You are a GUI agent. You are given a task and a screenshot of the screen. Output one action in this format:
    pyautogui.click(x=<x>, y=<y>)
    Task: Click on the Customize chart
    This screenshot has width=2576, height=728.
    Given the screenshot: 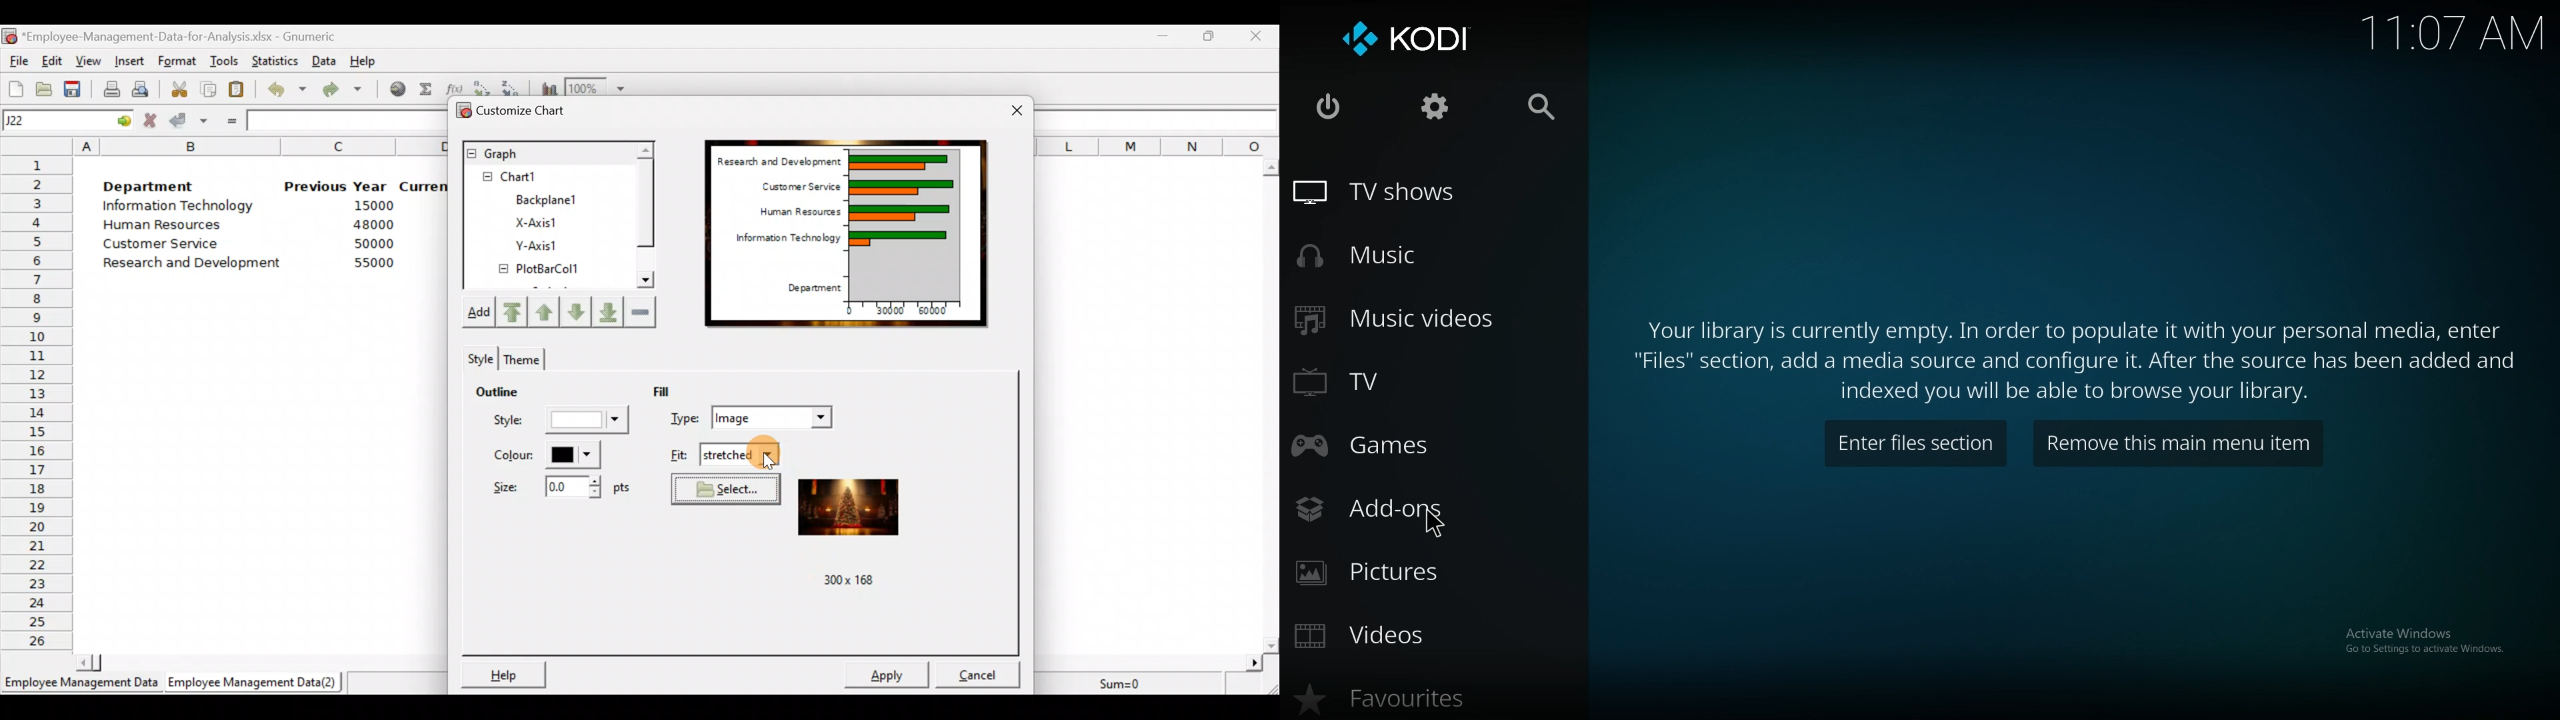 What is the action you would take?
    pyautogui.click(x=520, y=109)
    